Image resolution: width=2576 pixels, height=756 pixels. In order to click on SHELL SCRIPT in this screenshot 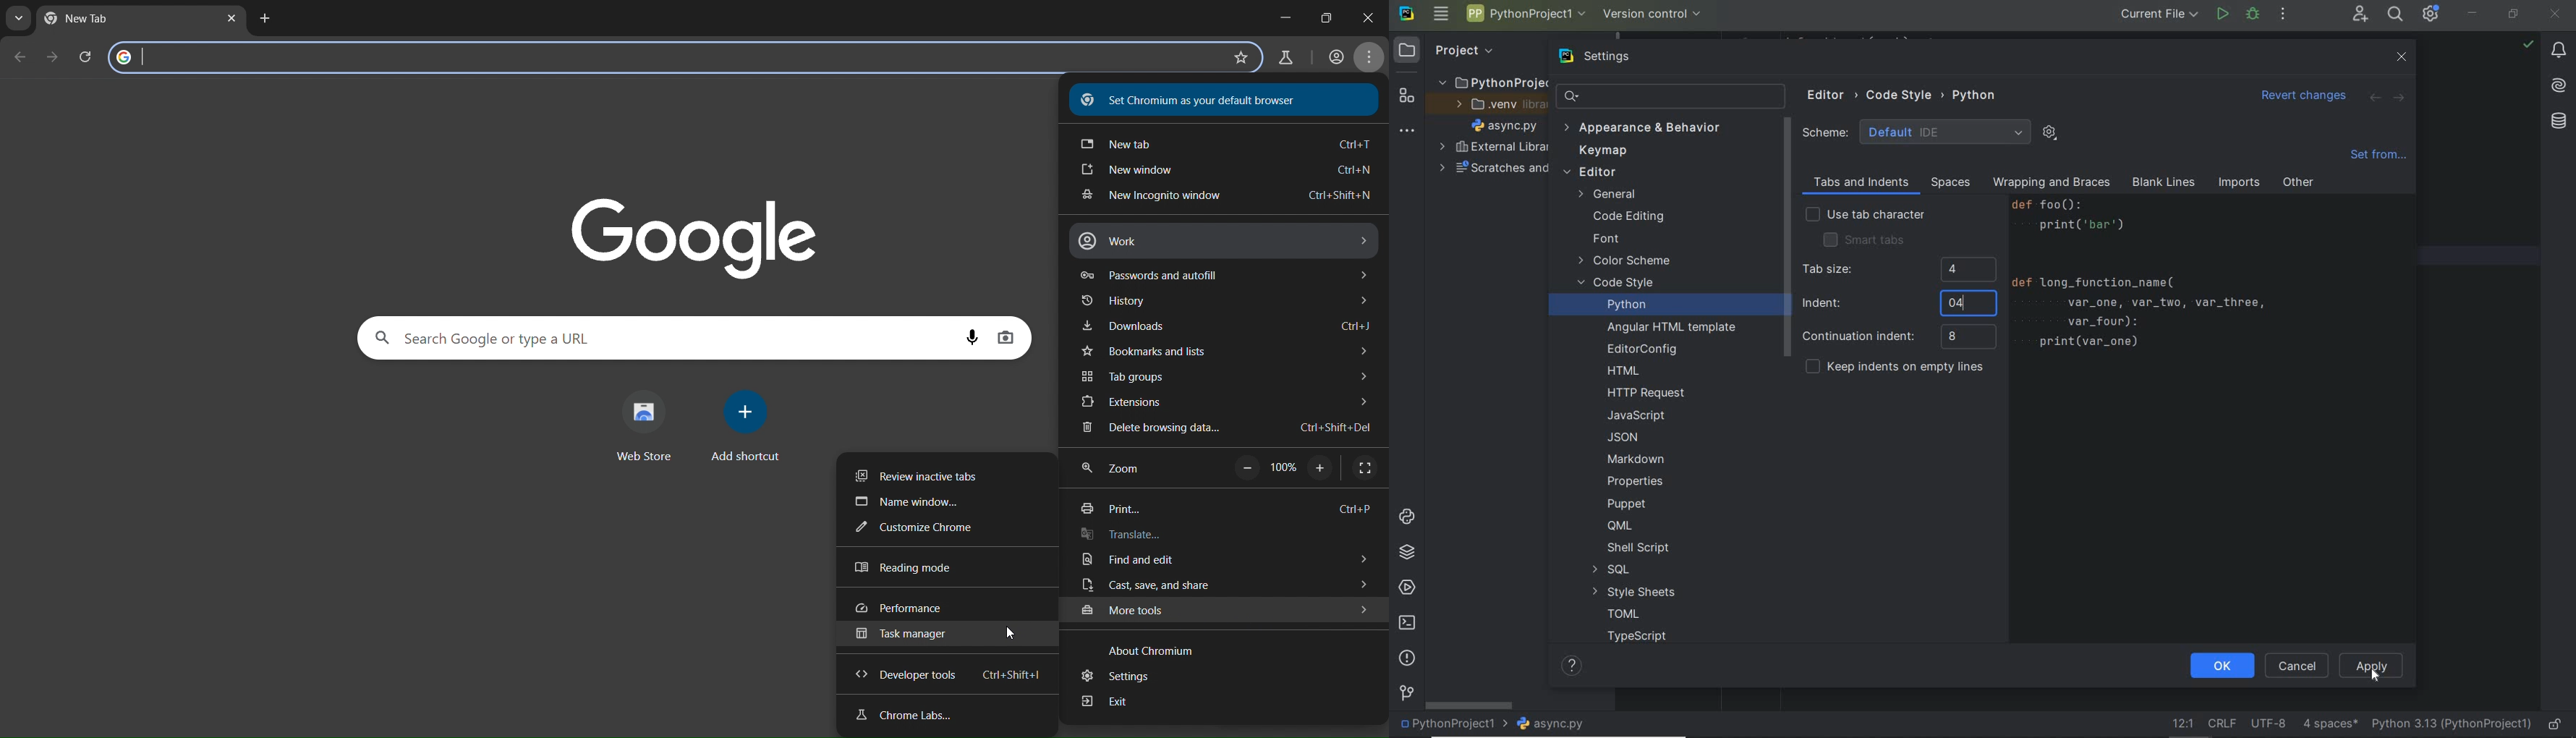, I will do `click(1638, 549)`.